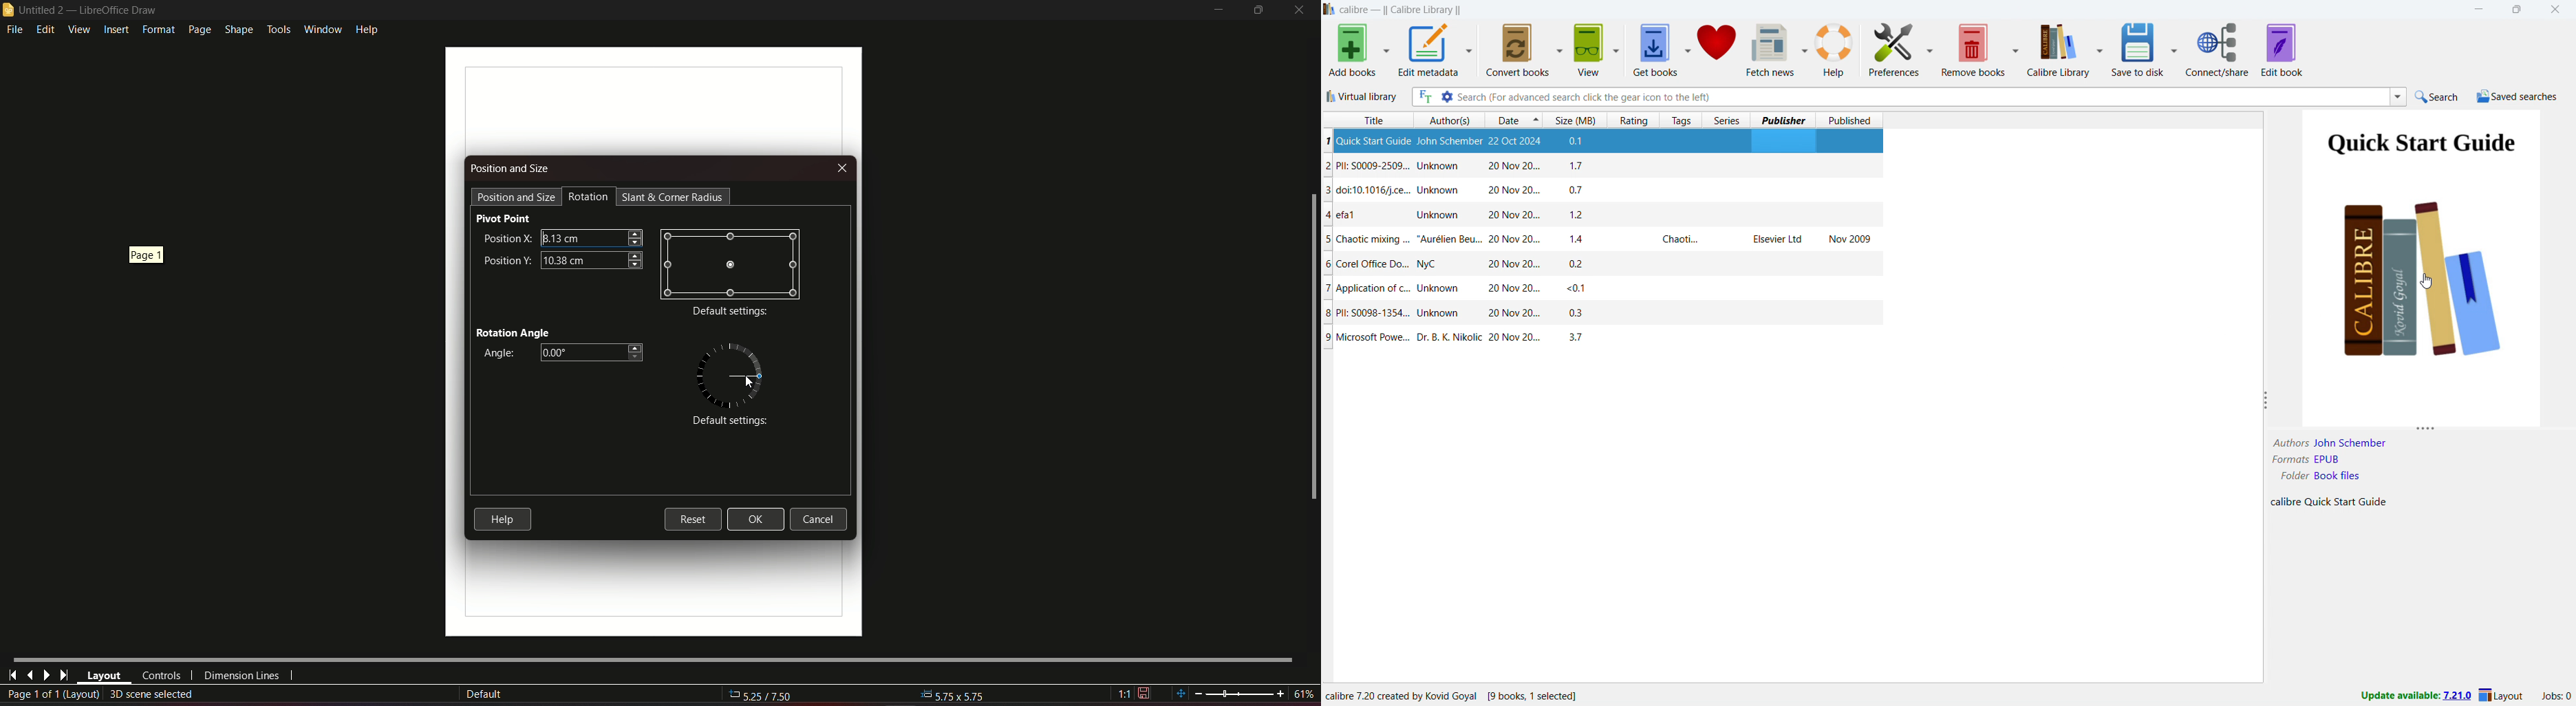 Image resolution: width=2576 pixels, height=728 pixels. I want to click on view, so click(1590, 49).